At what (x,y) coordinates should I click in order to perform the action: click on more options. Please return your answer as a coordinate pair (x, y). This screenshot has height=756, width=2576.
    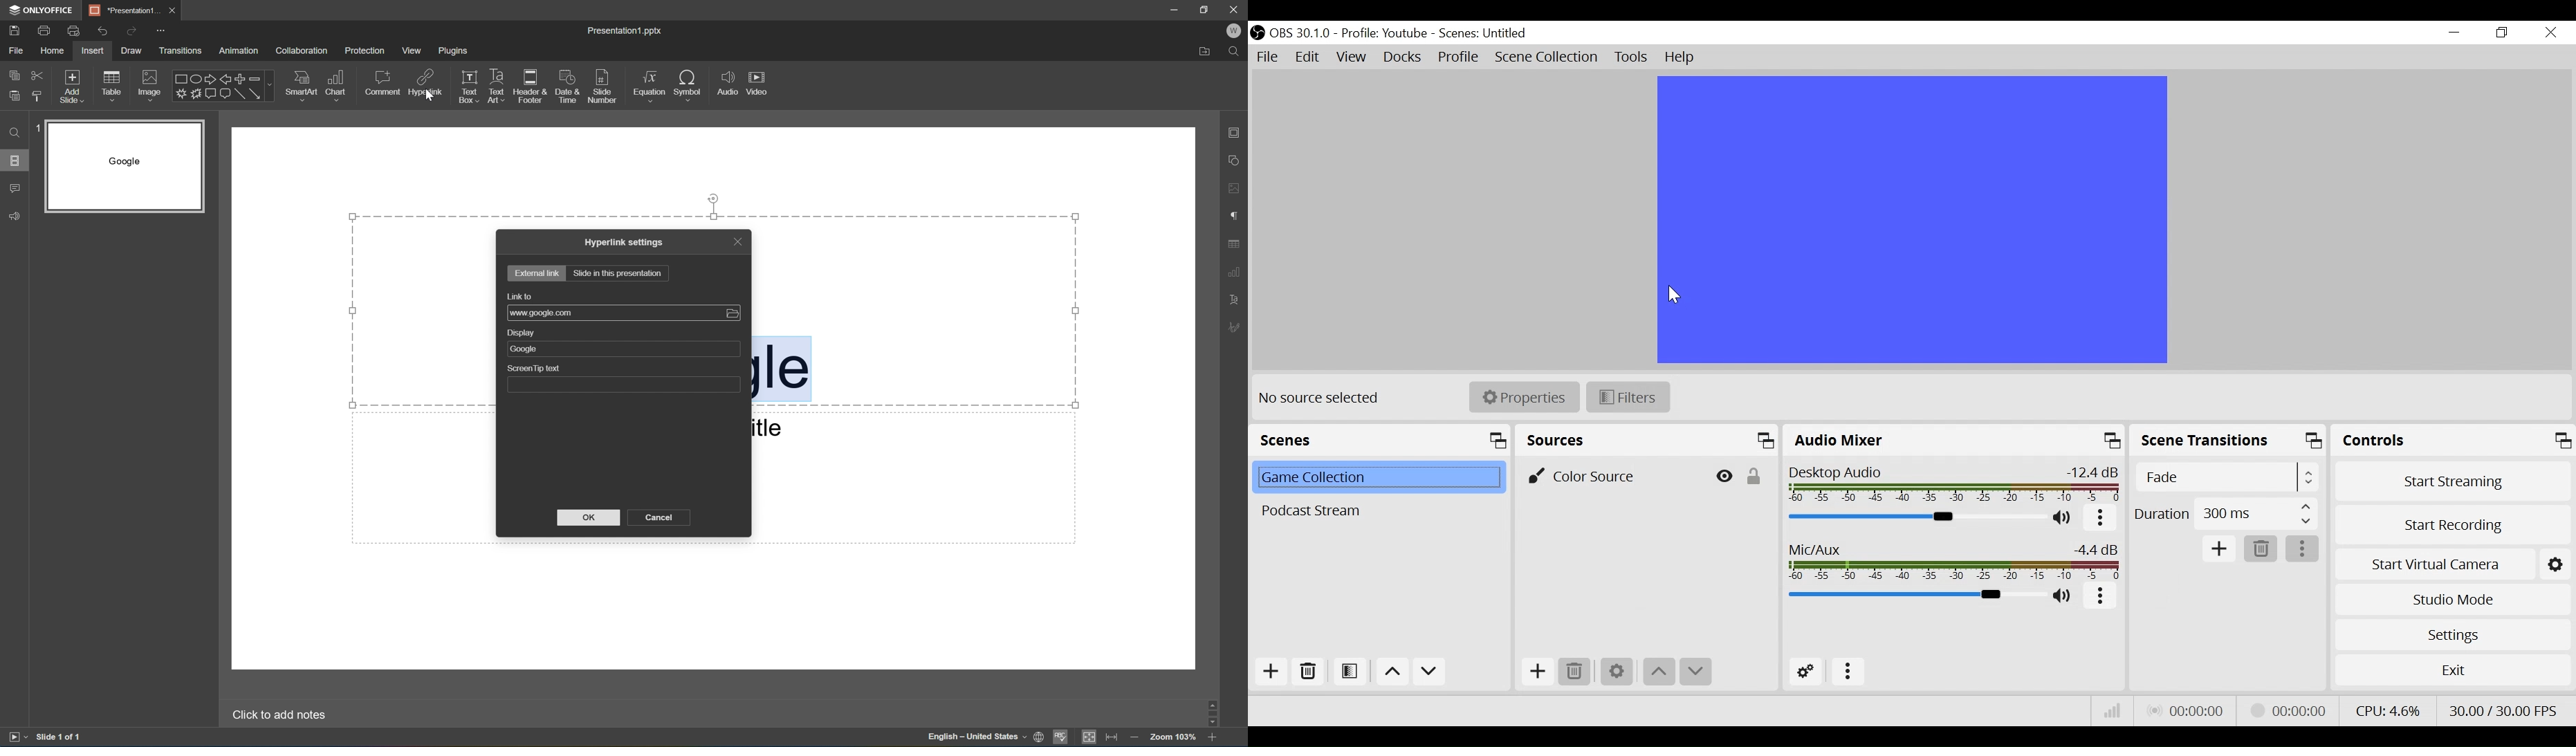
    Looking at the image, I should click on (1849, 673).